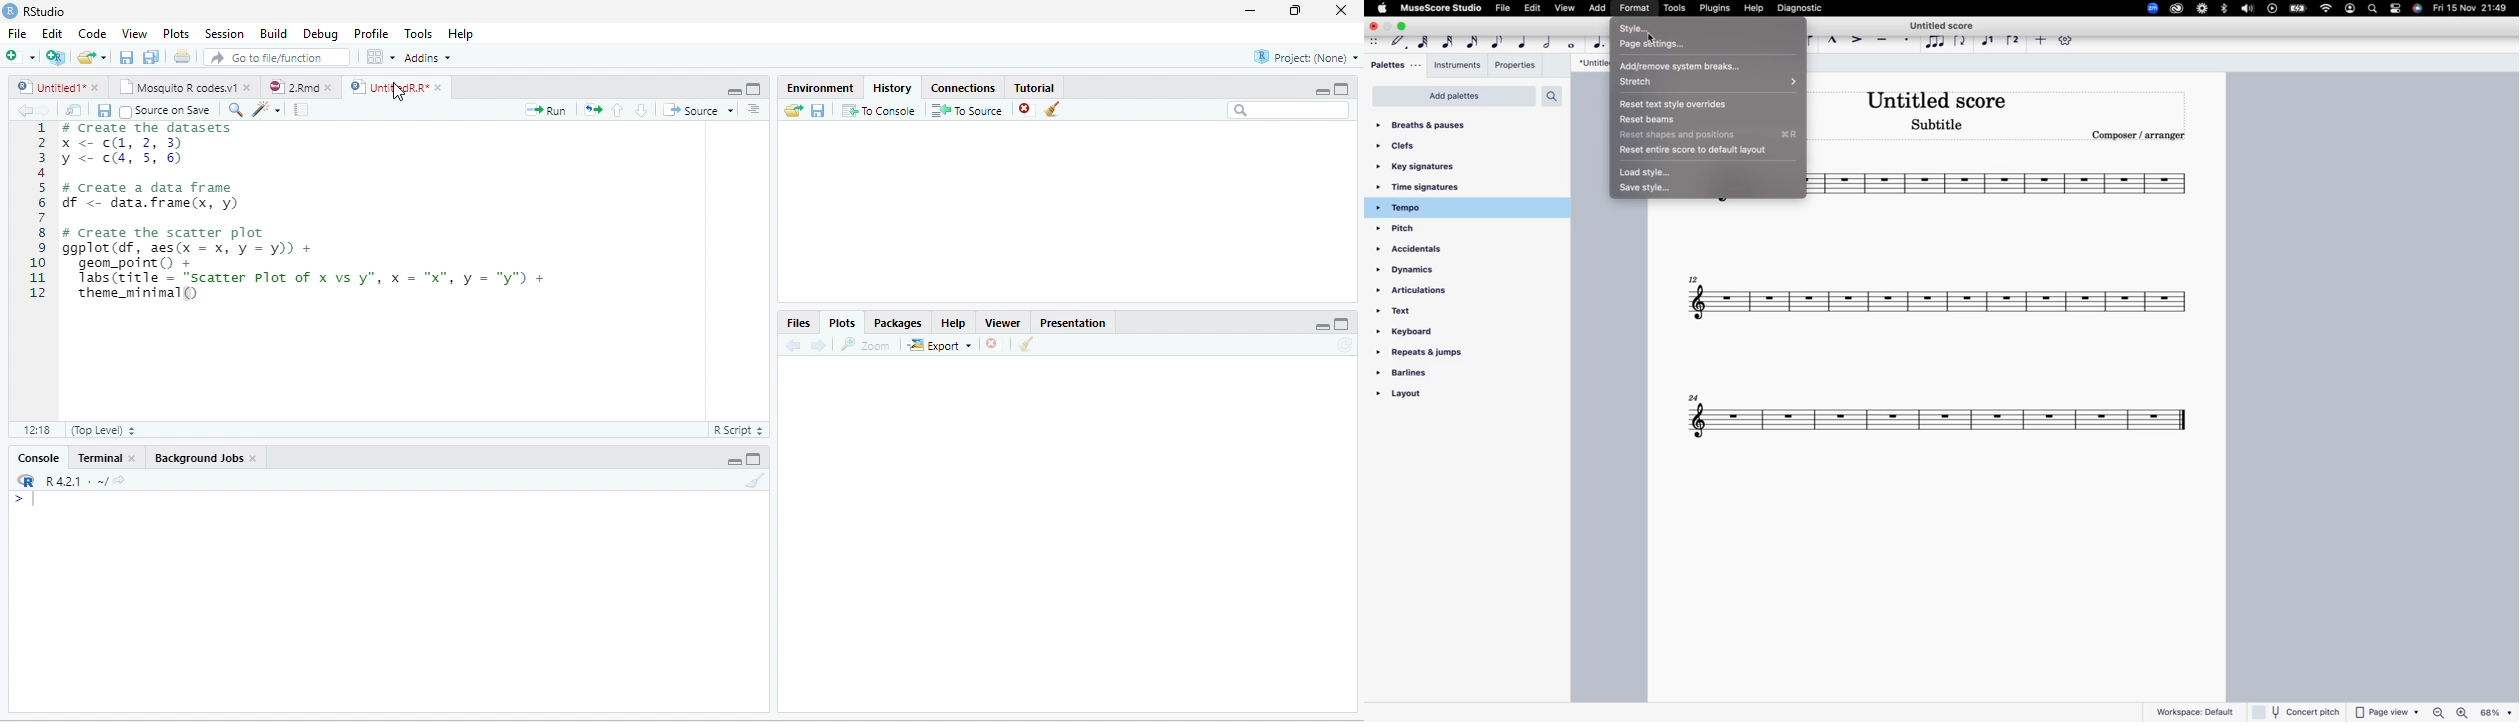  I want to click on marcato, so click(1835, 40).